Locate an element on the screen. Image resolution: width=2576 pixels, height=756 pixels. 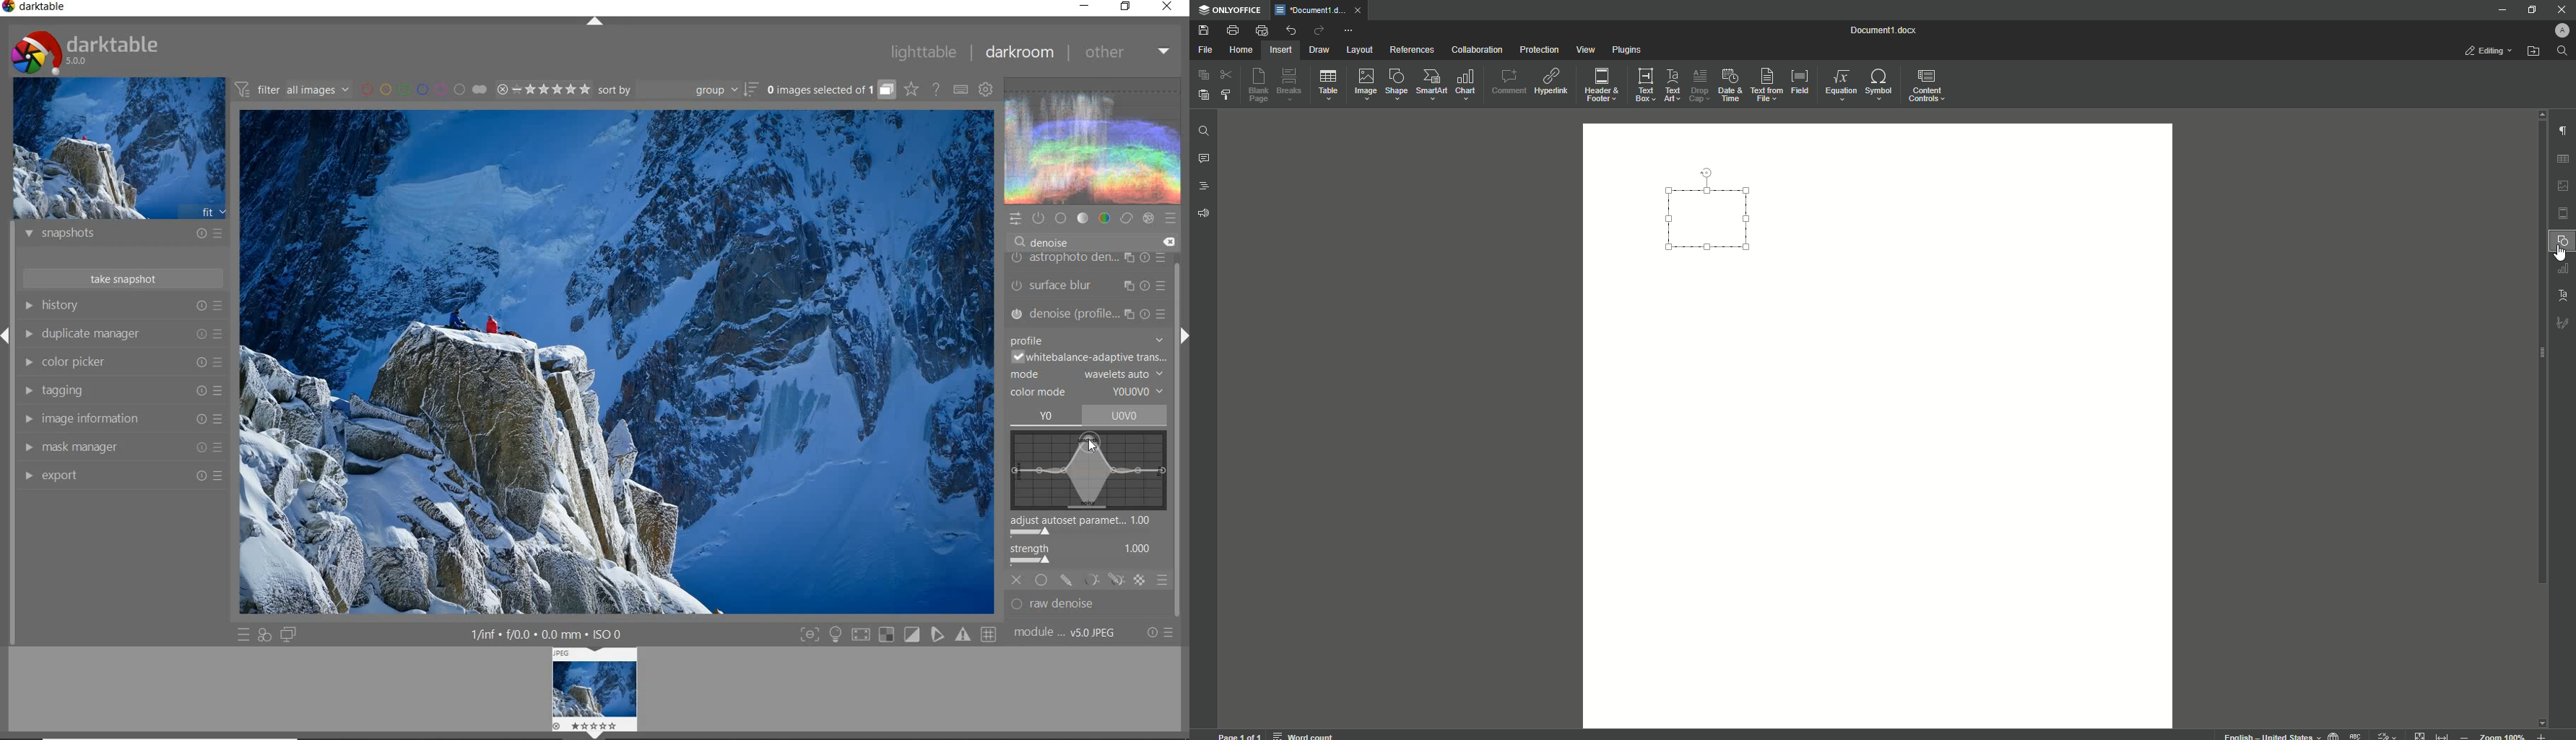
lighttable is located at coordinates (924, 51).